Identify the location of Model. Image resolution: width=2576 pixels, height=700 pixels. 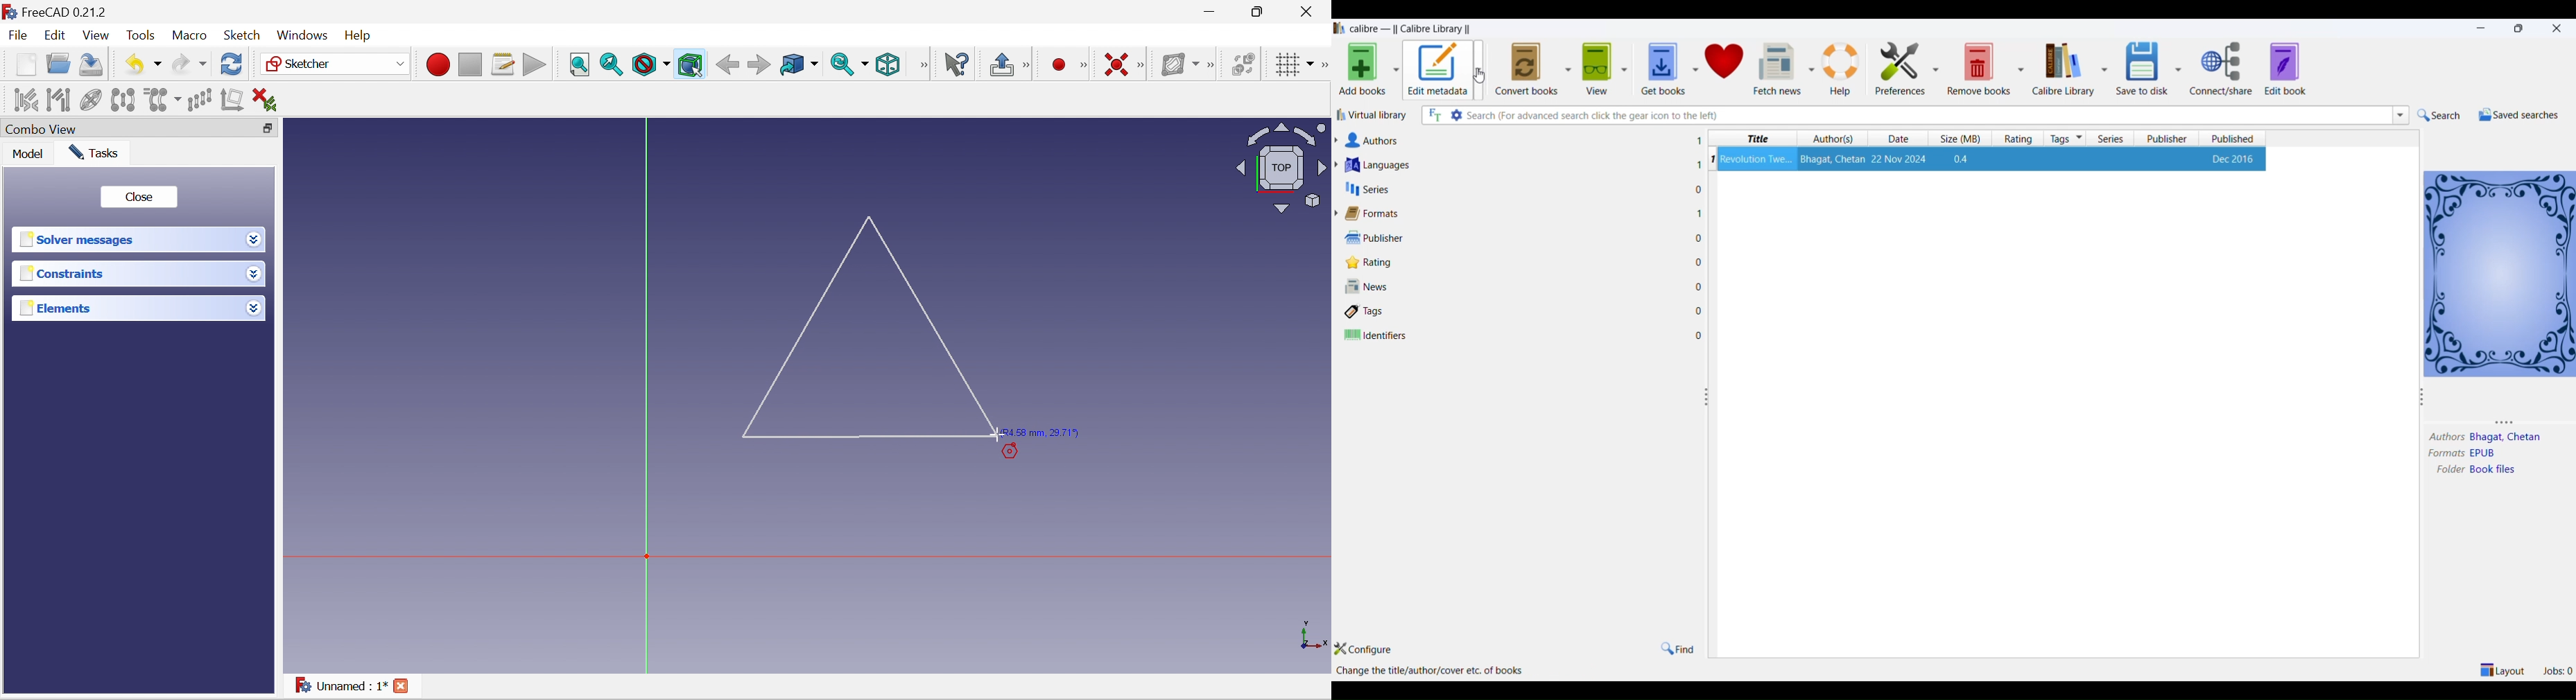
(24, 154).